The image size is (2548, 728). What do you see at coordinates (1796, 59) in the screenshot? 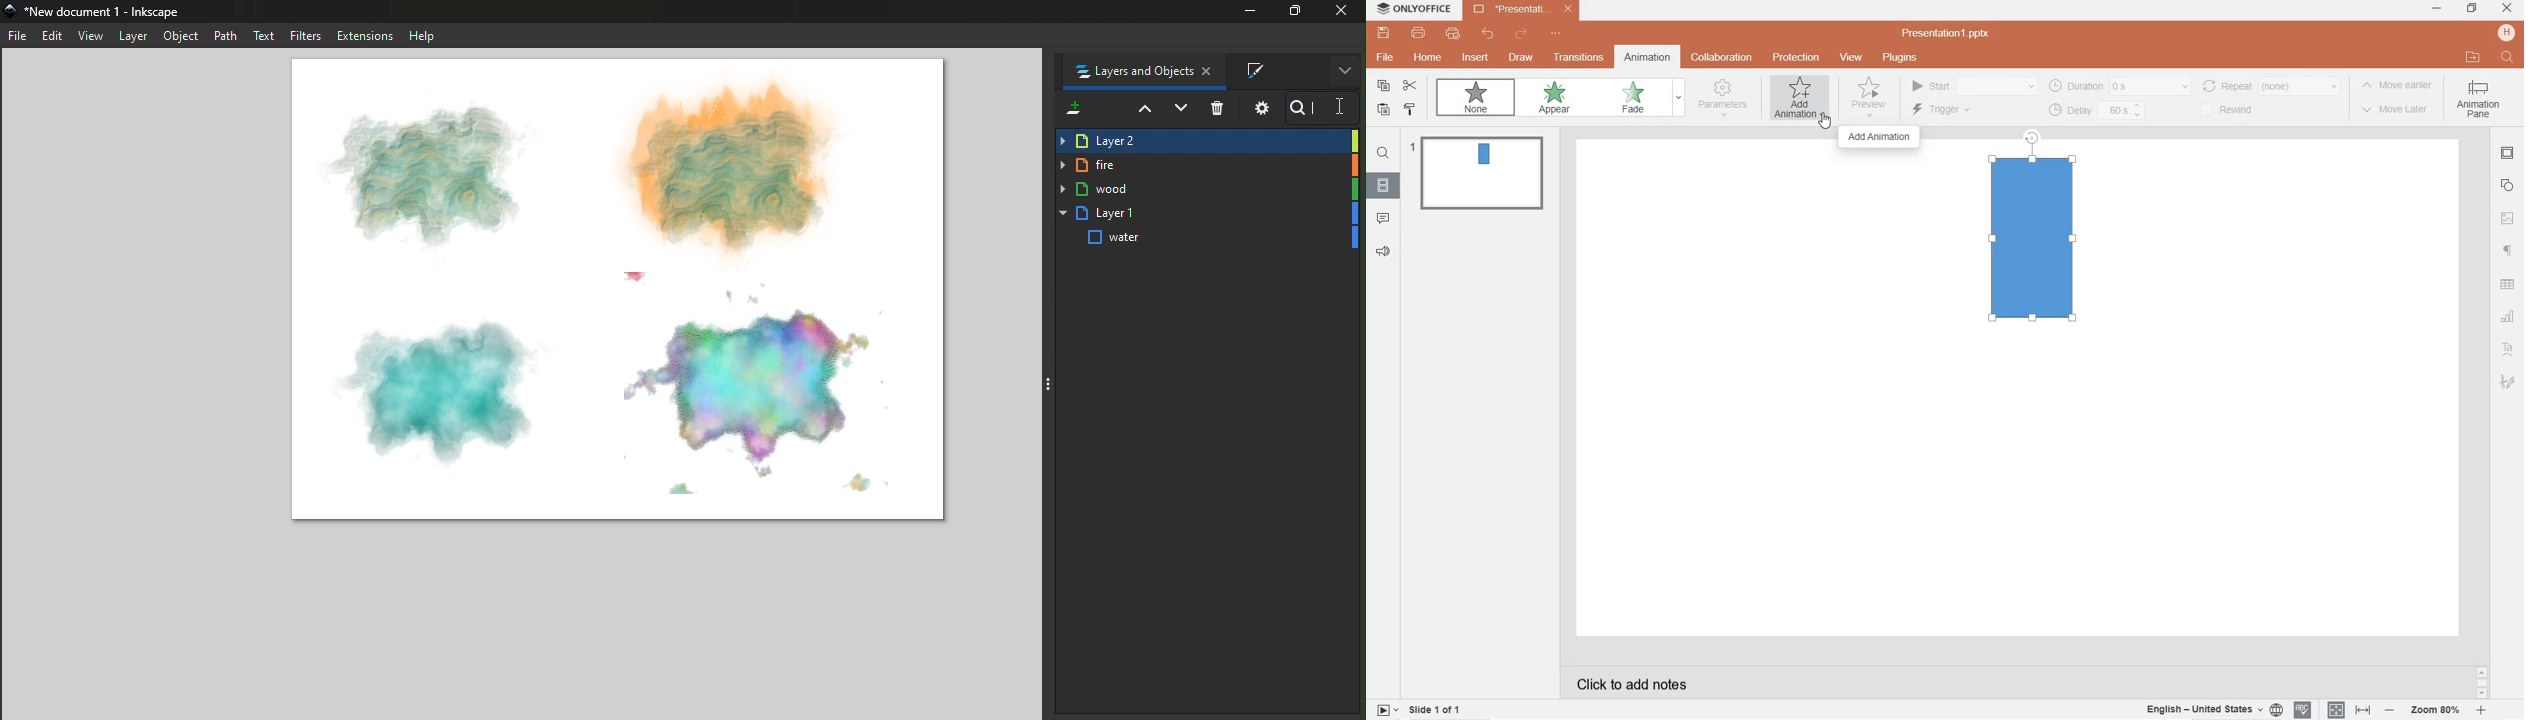
I see `protection` at bounding box center [1796, 59].